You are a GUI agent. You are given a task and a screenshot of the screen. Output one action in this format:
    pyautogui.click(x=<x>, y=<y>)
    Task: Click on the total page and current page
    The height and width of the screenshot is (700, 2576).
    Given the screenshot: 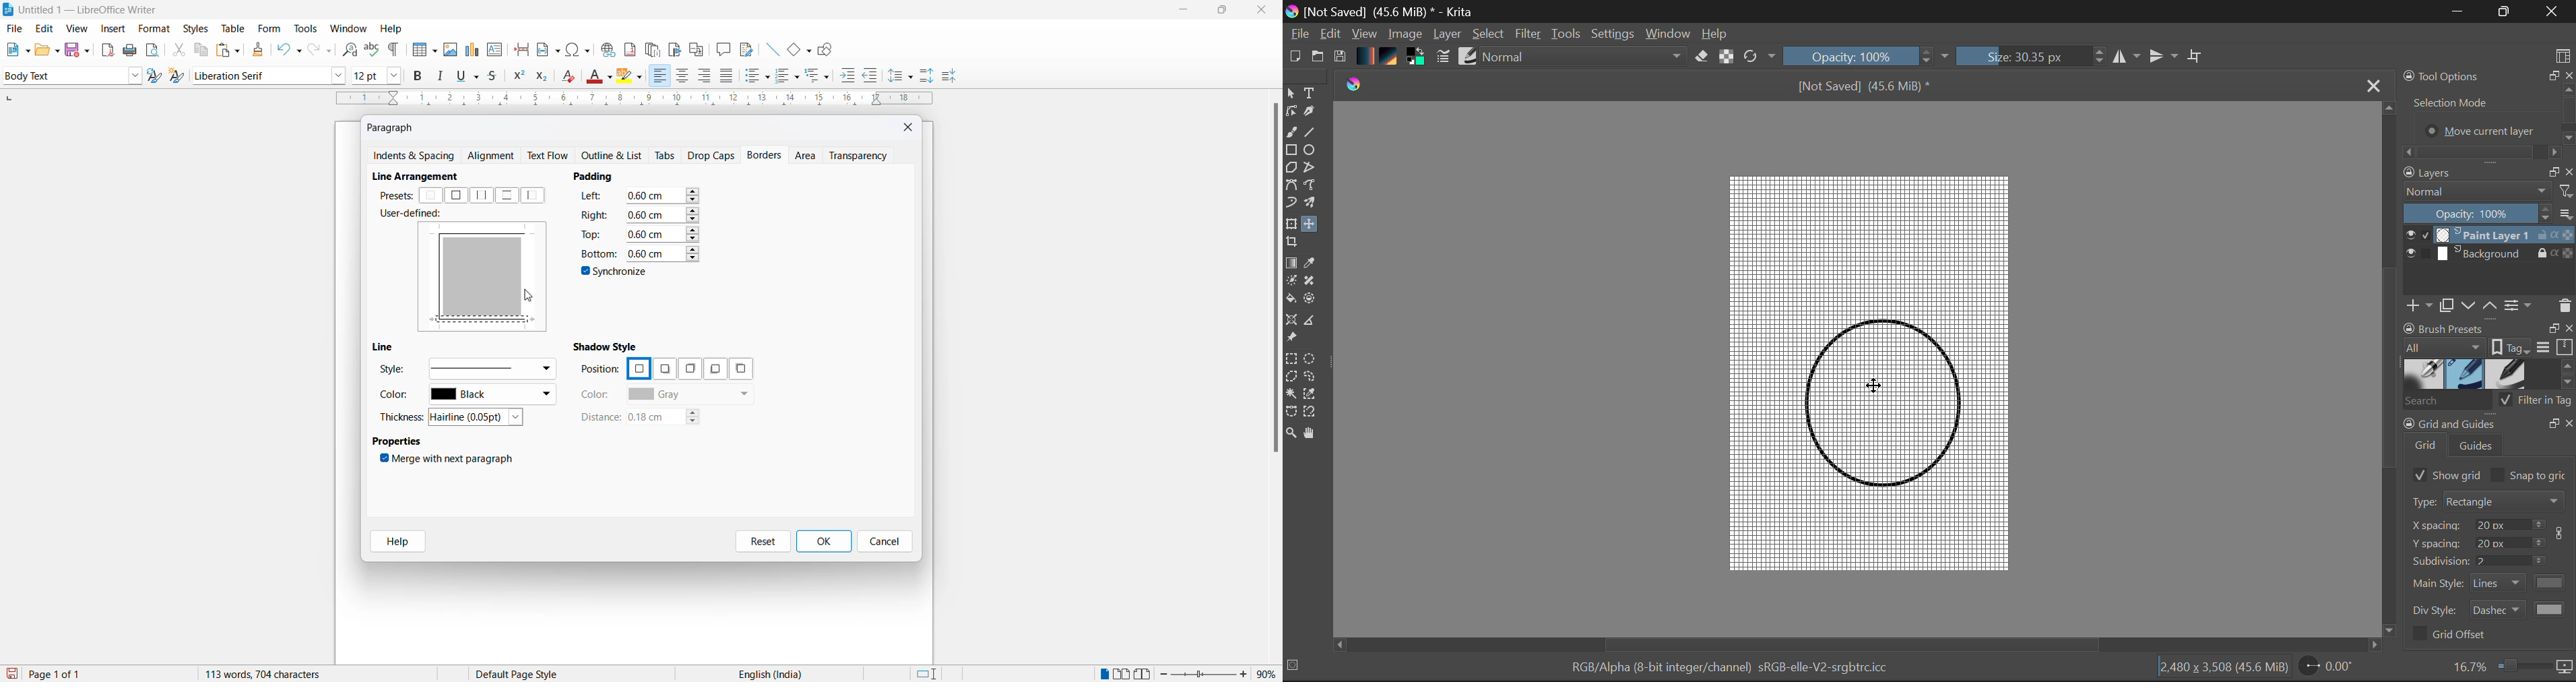 What is the action you would take?
    pyautogui.click(x=67, y=675)
    